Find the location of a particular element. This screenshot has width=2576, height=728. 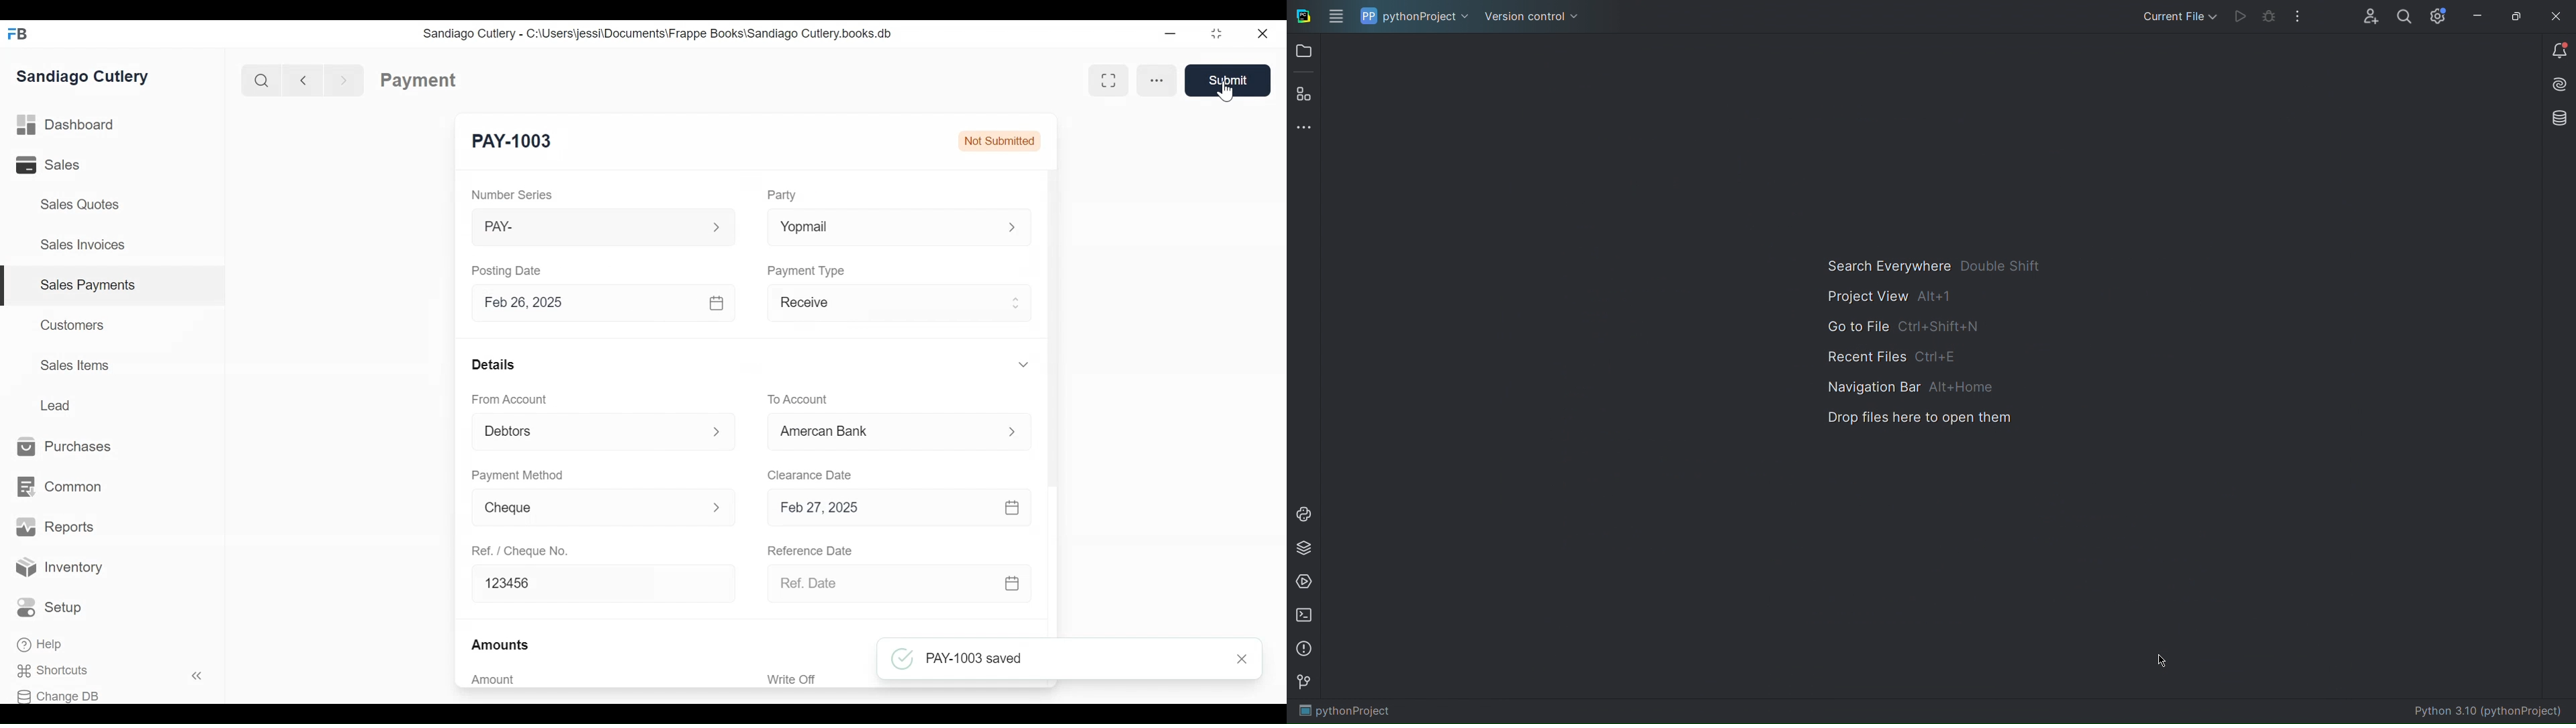

Restore is located at coordinates (1217, 35).